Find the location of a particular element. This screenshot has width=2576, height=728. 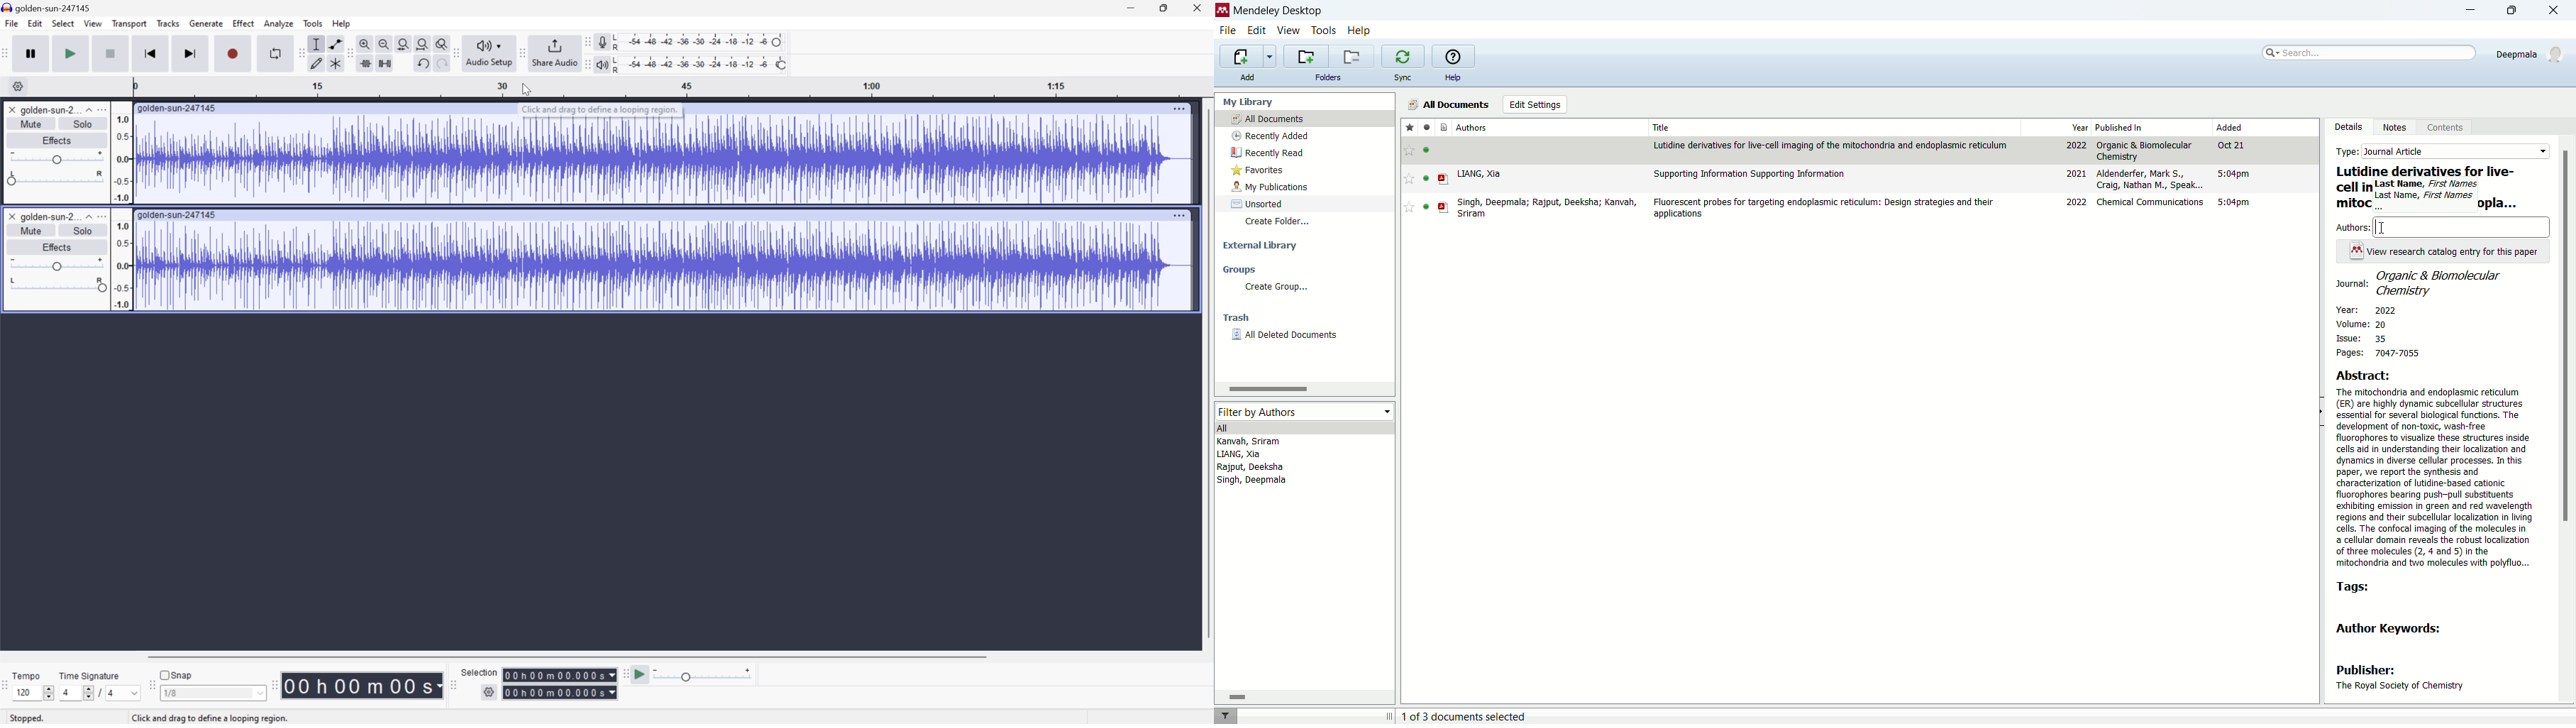

Scroll Bar is located at coordinates (569, 656).